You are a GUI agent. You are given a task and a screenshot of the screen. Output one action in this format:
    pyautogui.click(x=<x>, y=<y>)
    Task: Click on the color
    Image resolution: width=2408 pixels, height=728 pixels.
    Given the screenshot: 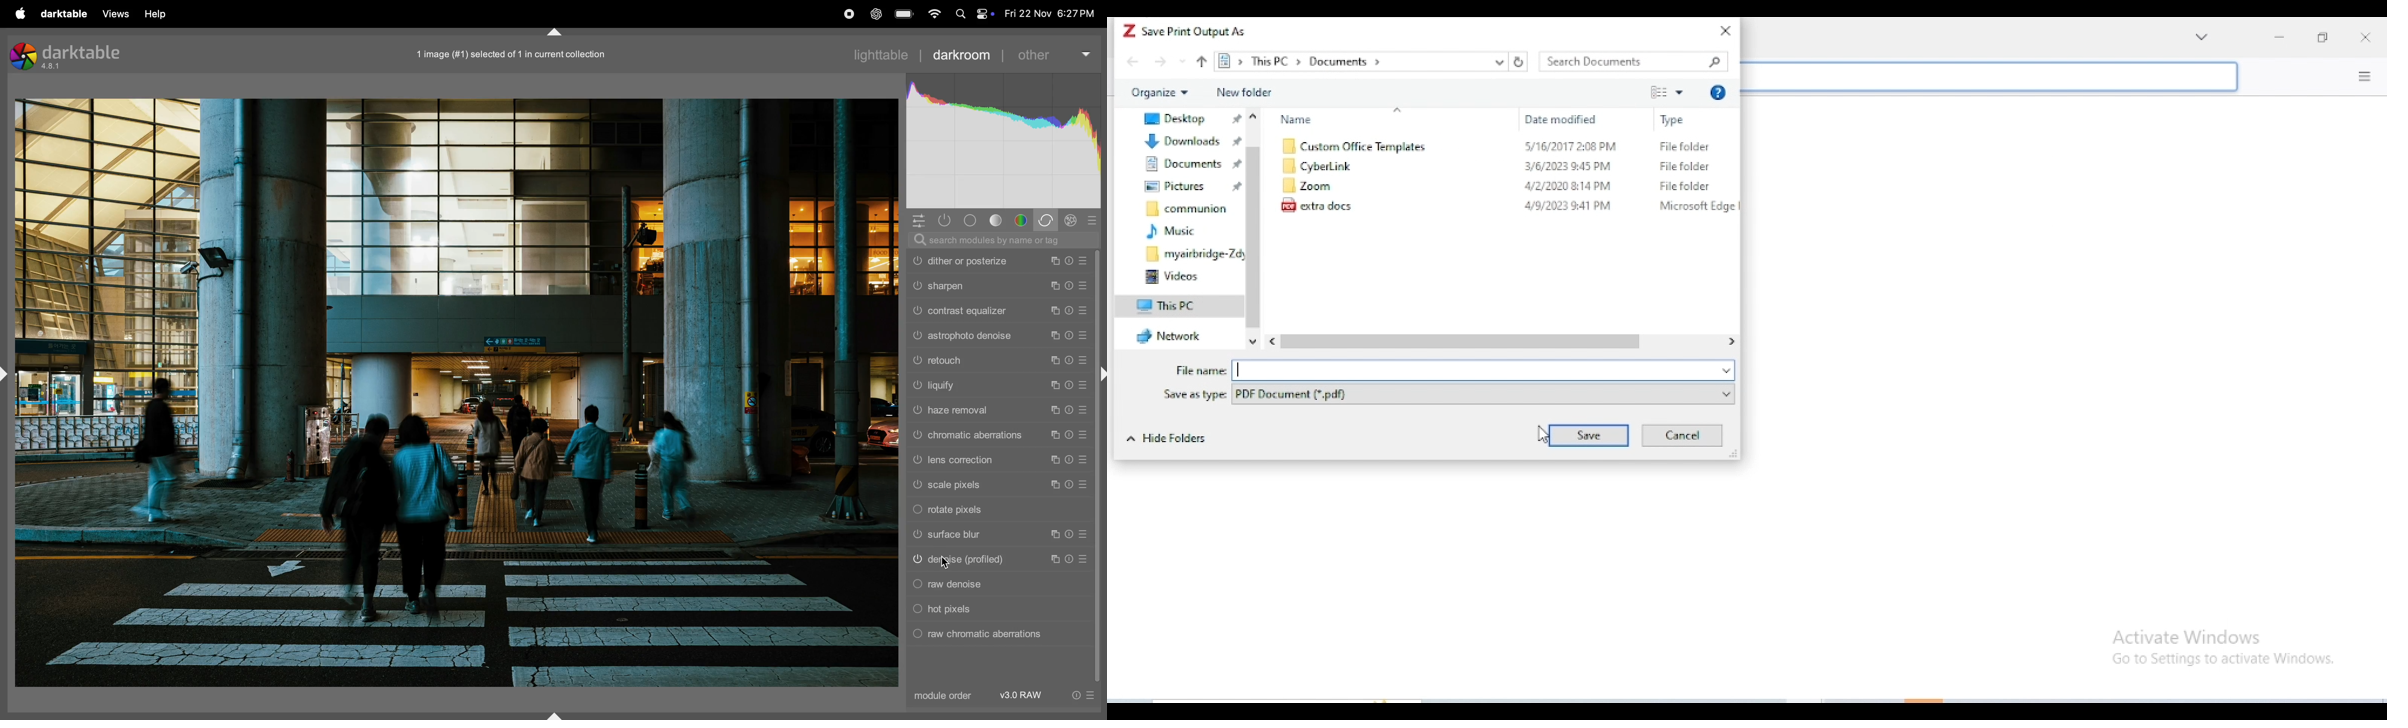 What is the action you would take?
    pyautogui.click(x=1021, y=220)
    